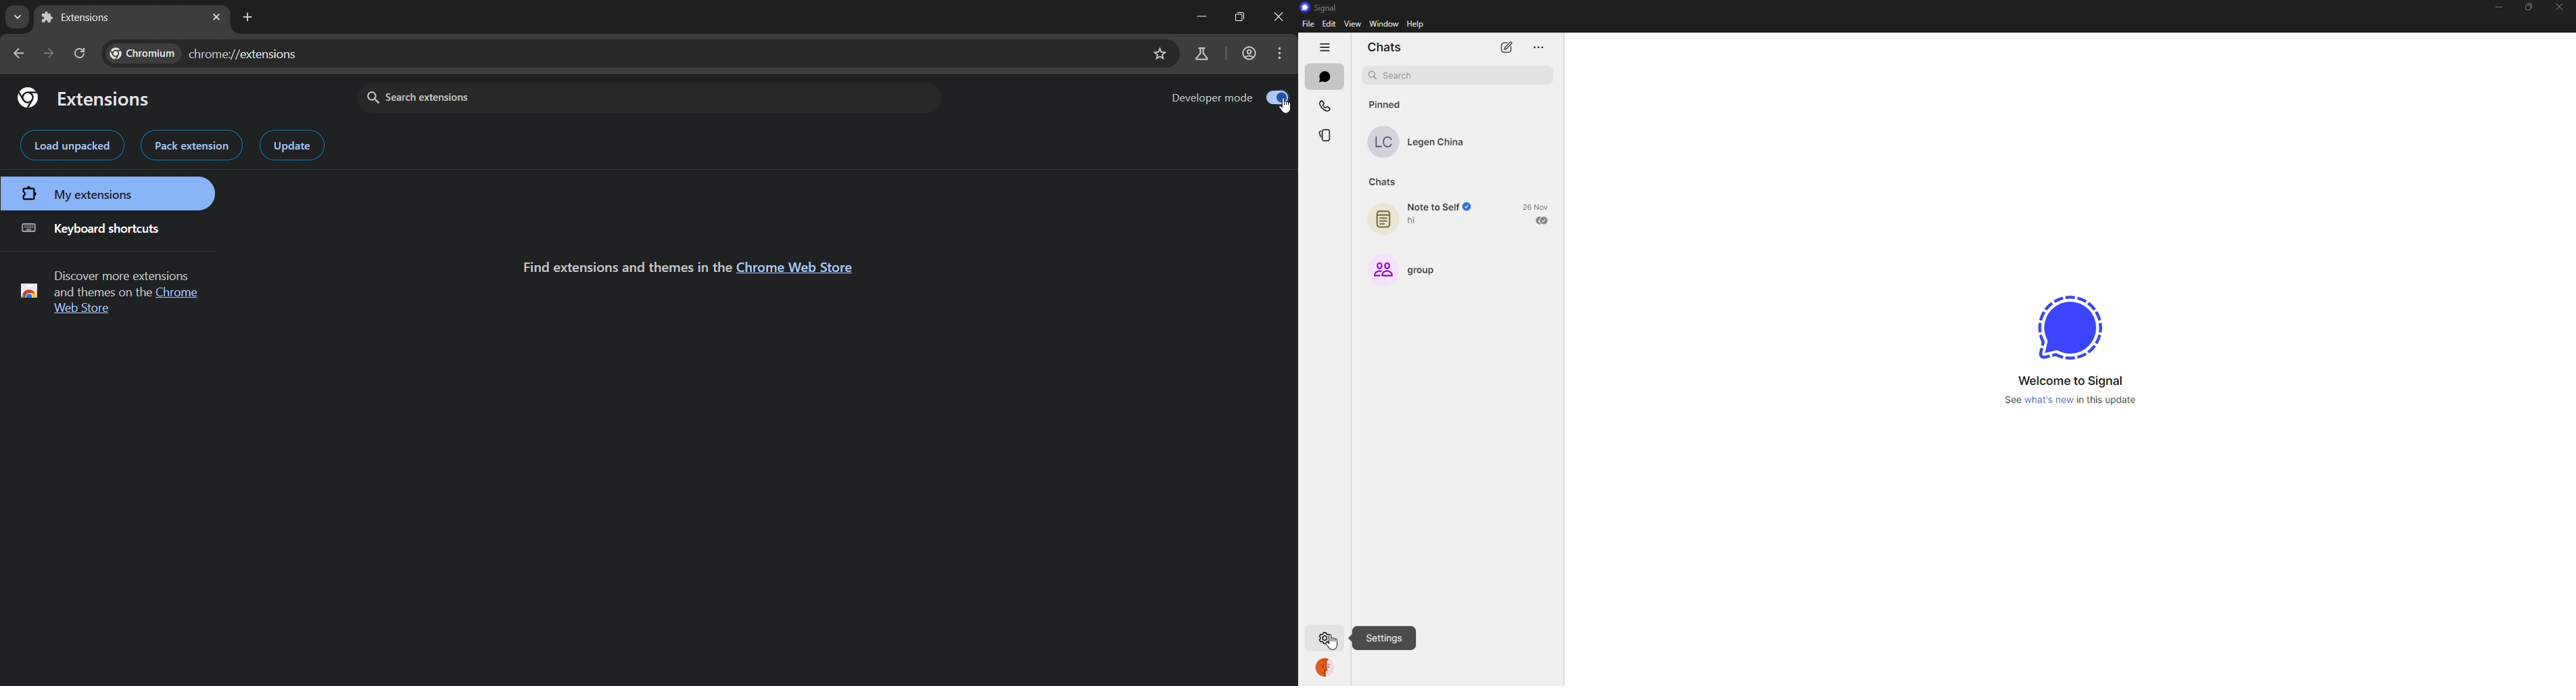 This screenshot has height=700, width=2576. Describe the element at coordinates (2495, 8) in the screenshot. I see `minimize` at that location.